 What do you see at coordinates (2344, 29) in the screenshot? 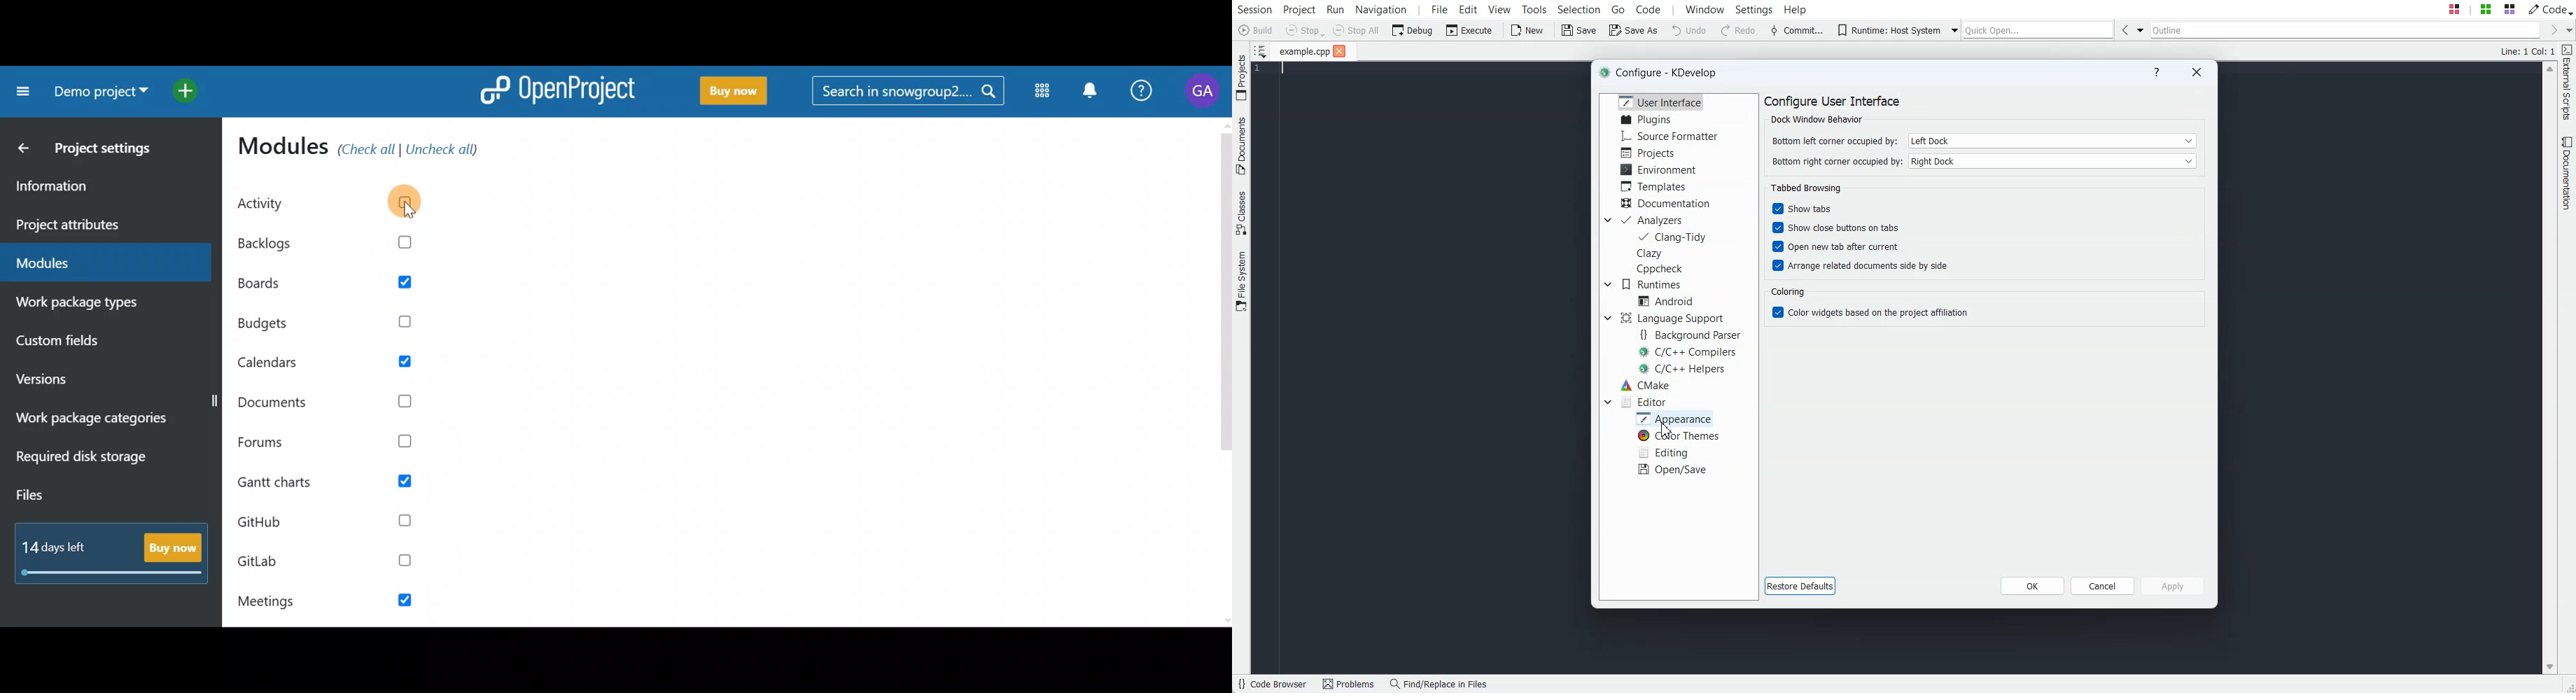
I see `Outline` at bounding box center [2344, 29].